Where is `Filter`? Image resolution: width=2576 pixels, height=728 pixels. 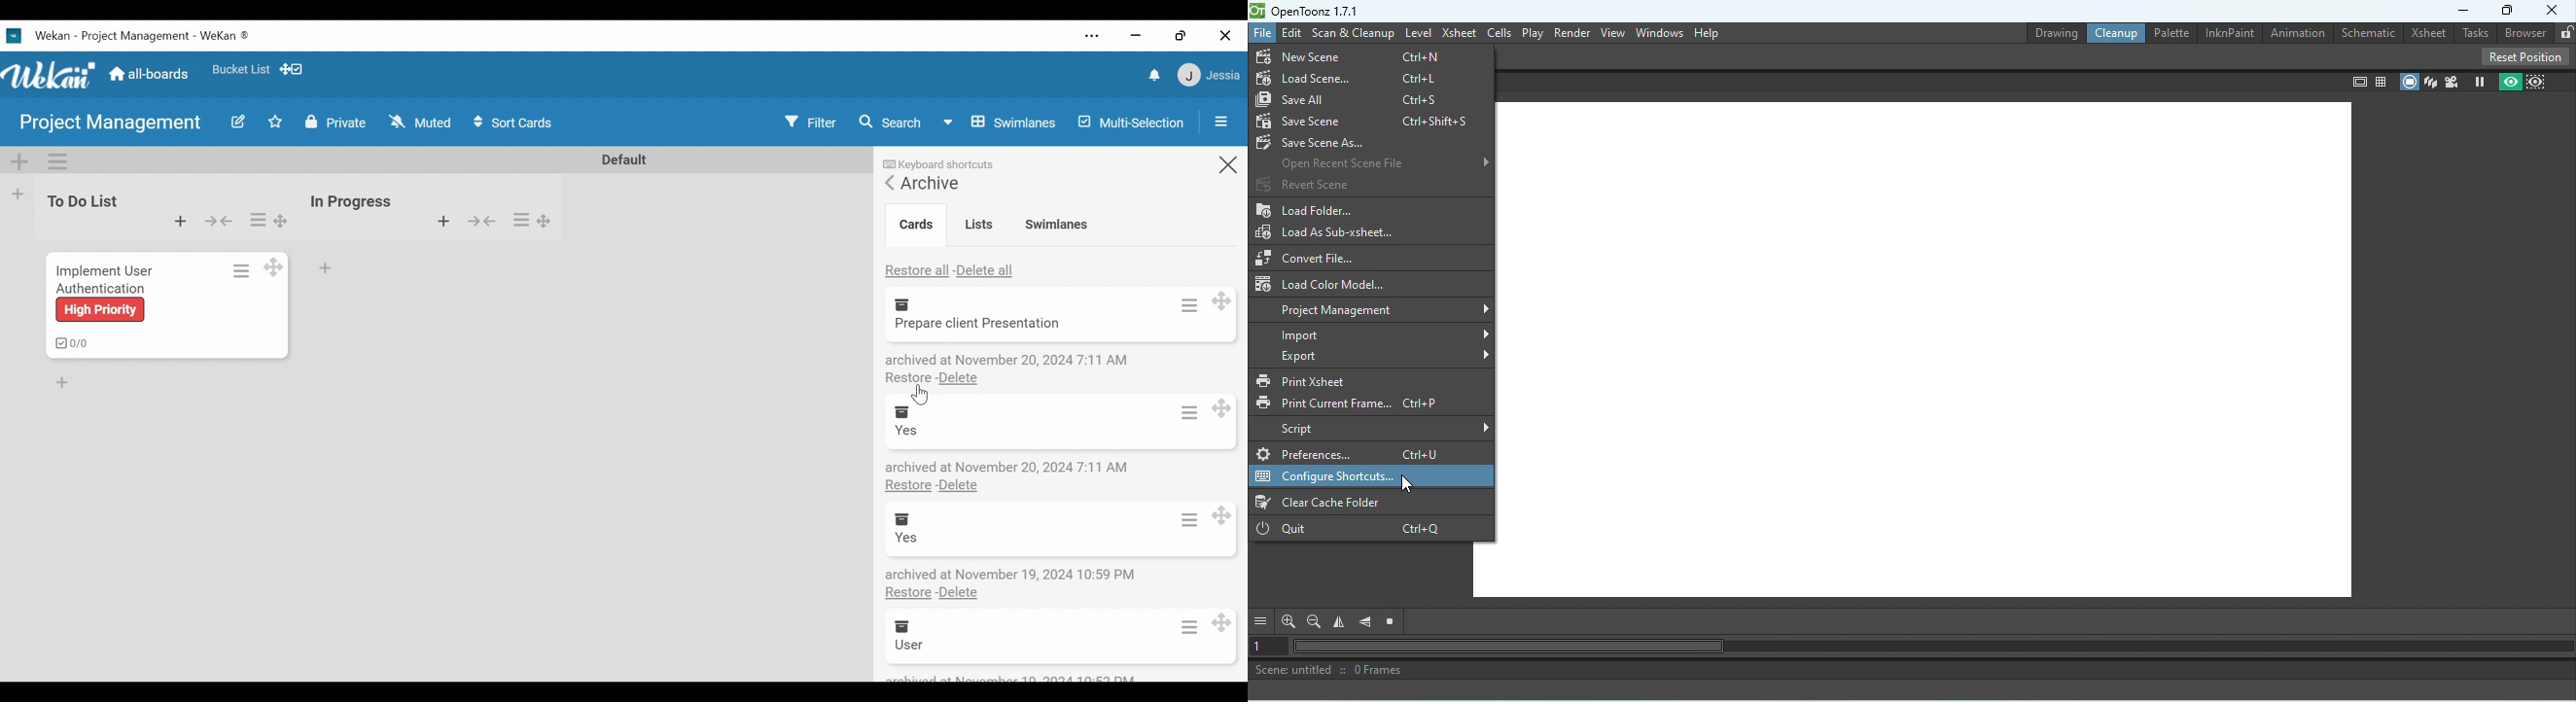 Filter is located at coordinates (813, 122).